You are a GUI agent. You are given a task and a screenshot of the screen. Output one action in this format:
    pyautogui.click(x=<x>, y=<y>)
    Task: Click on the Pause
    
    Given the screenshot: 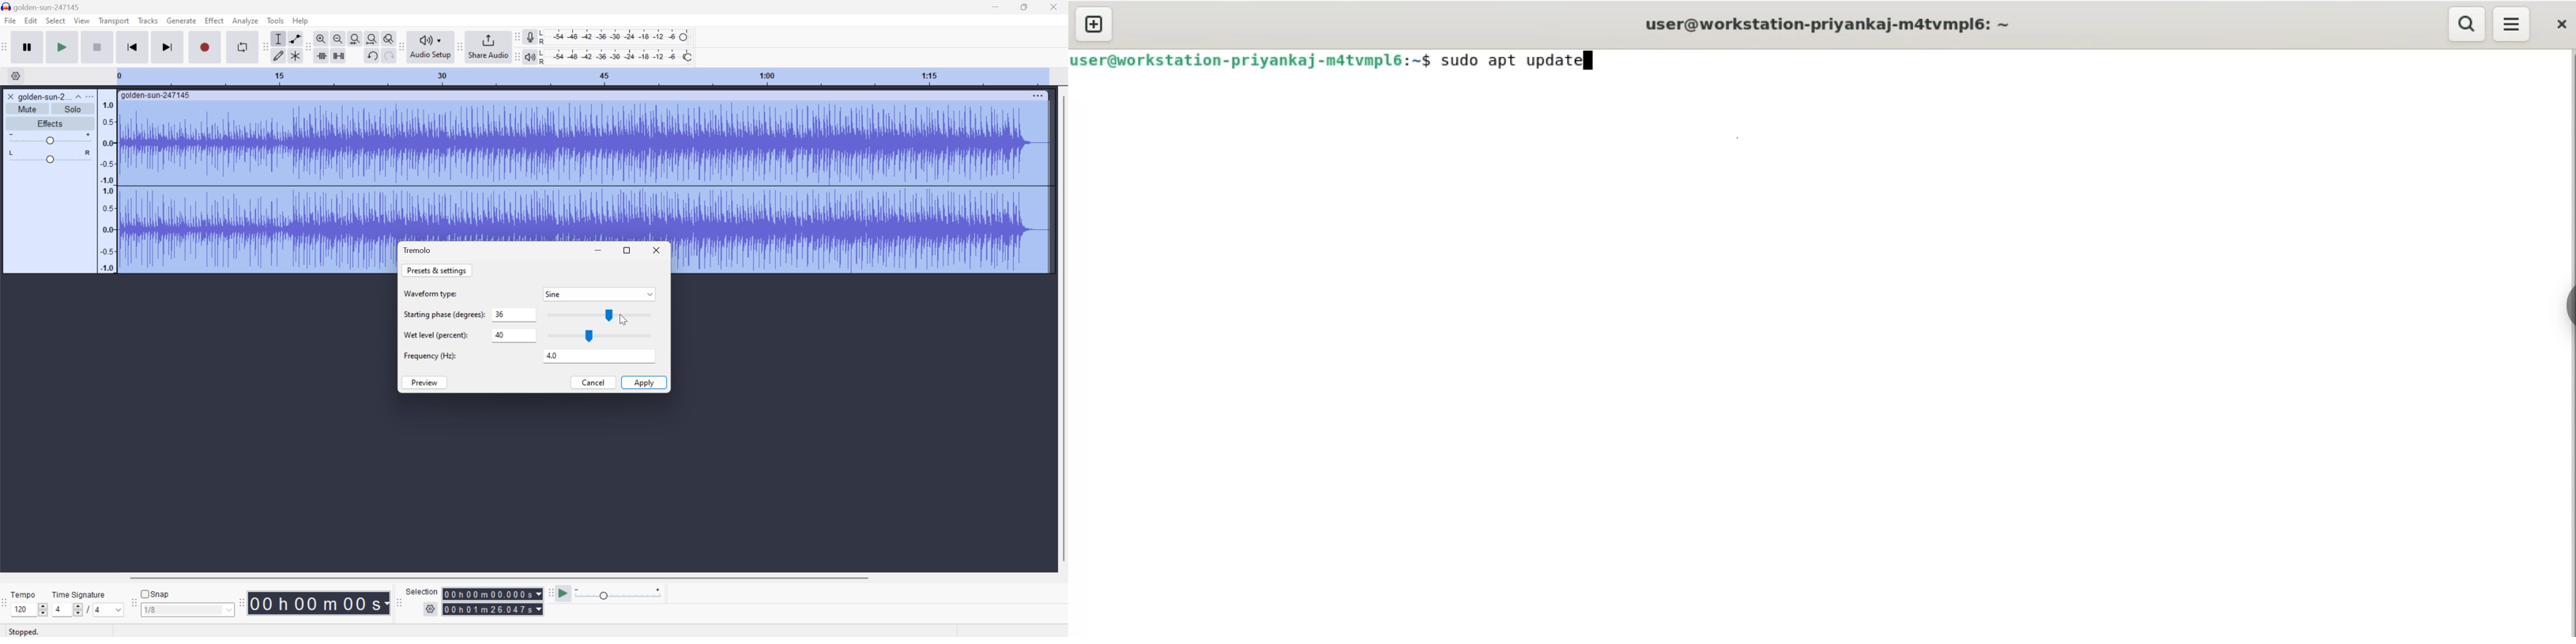 What is the action you would take?
    pyautogui.click(x=29, y=46)
    